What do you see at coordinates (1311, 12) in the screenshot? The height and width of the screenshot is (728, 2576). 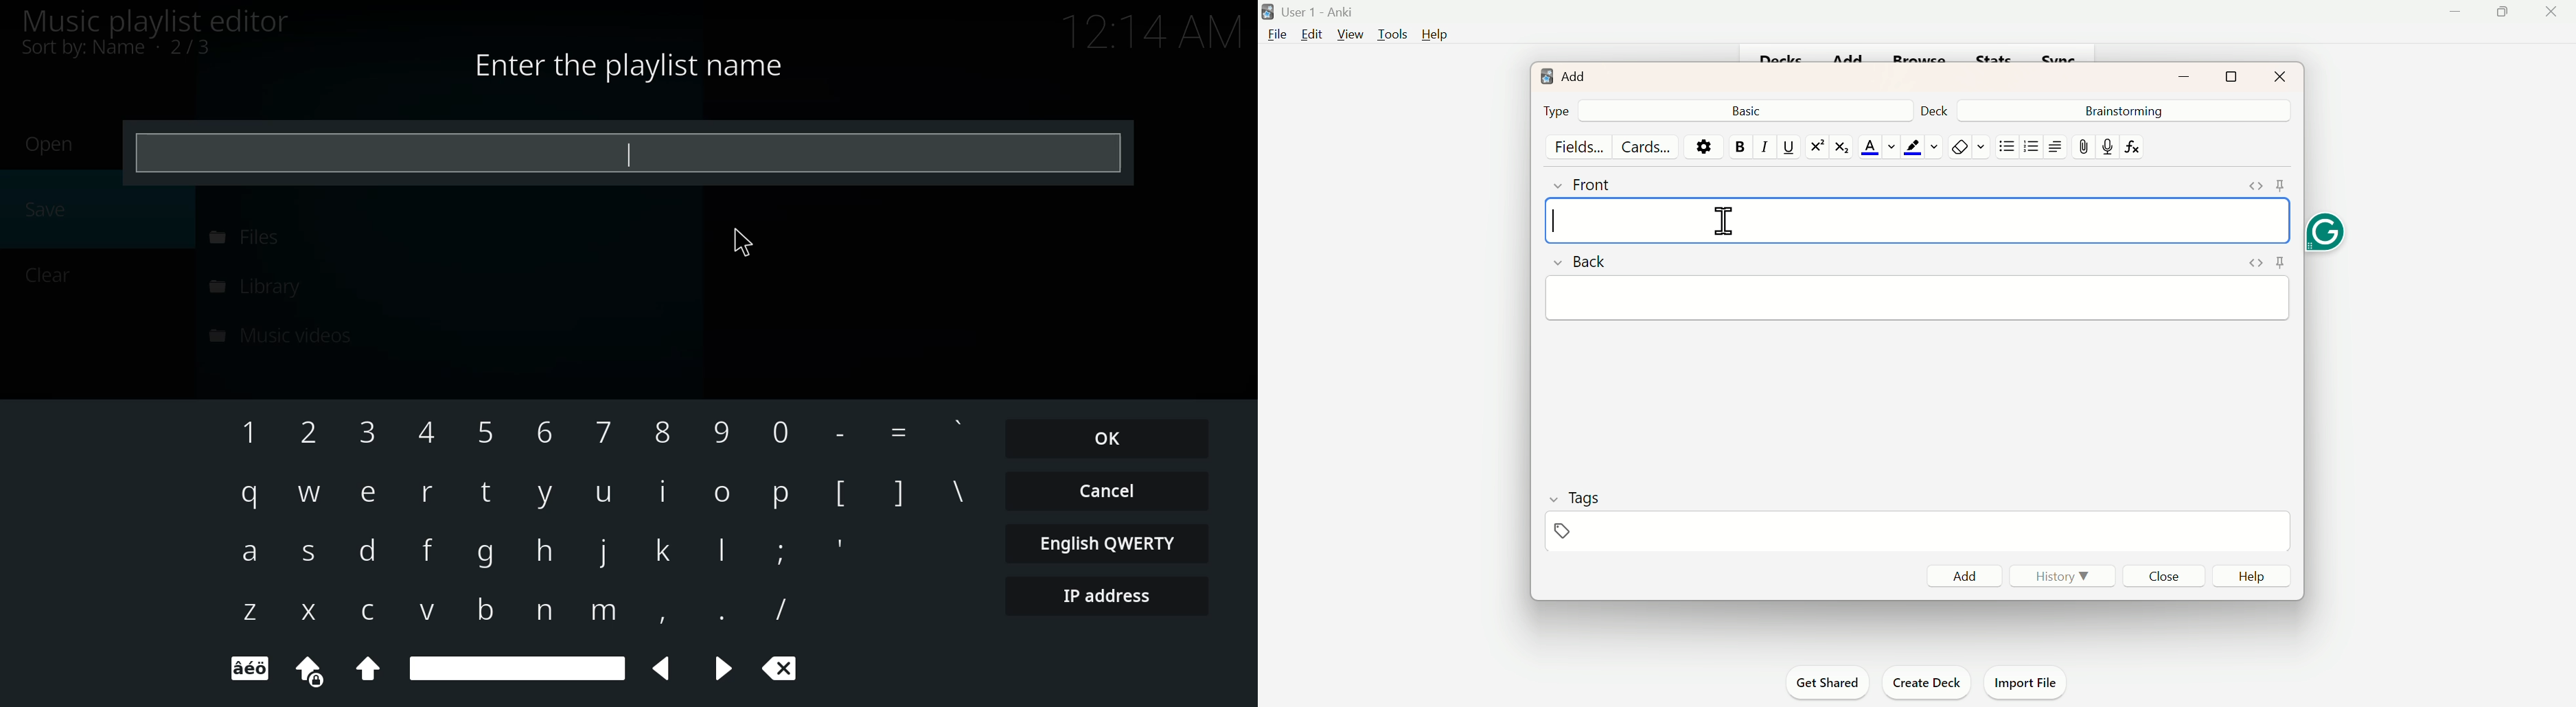 I see `User 1 - Anki` at bounding box center [1311, 12].